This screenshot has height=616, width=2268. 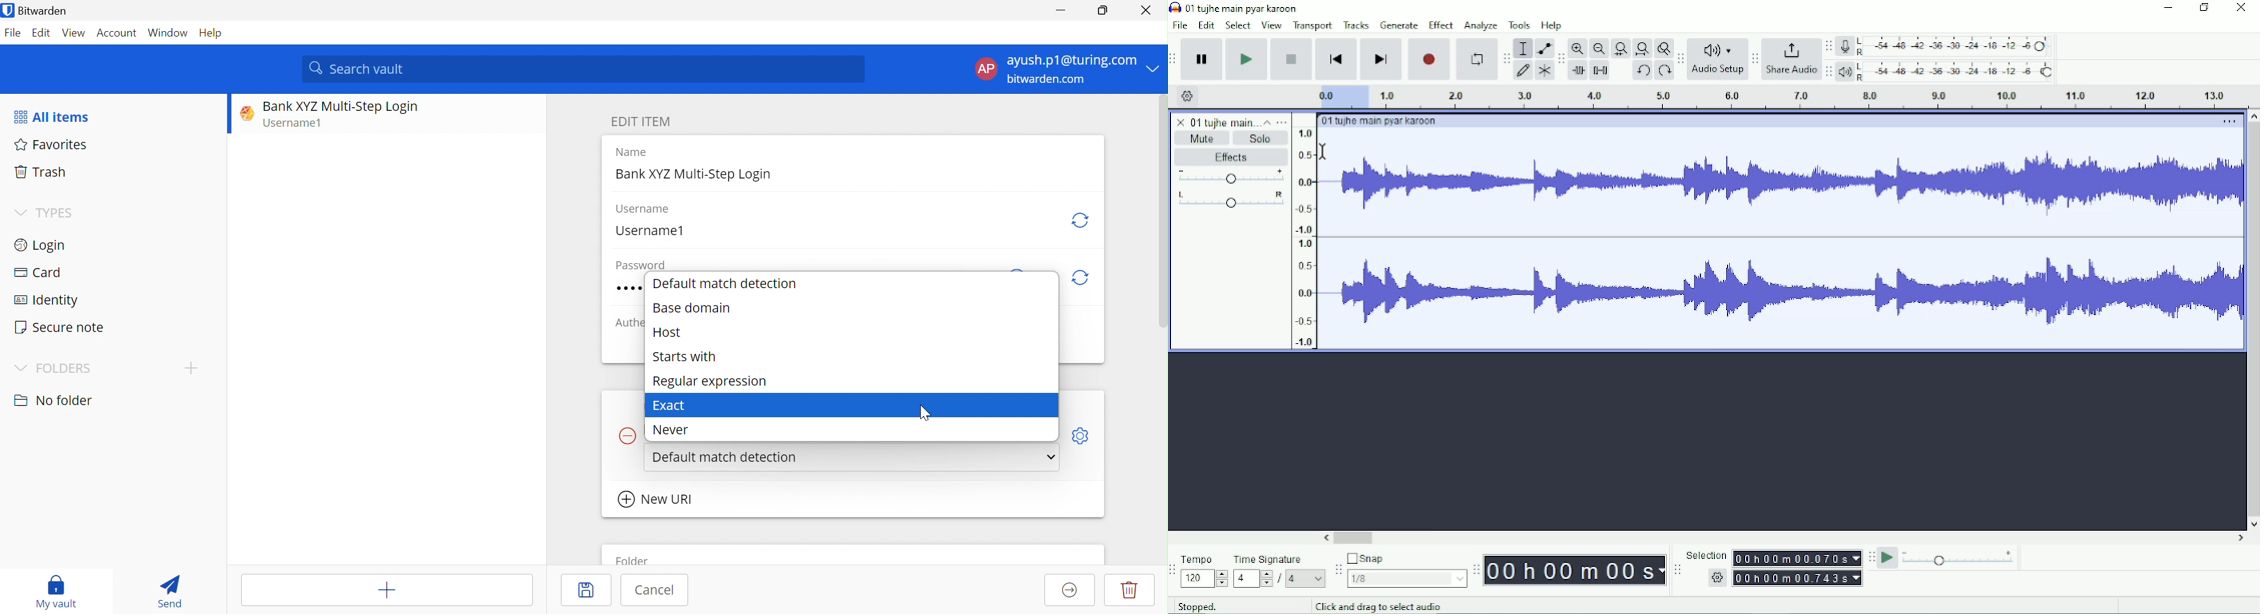 I want to click on Multi-tool, so click(x=1544, y=73).